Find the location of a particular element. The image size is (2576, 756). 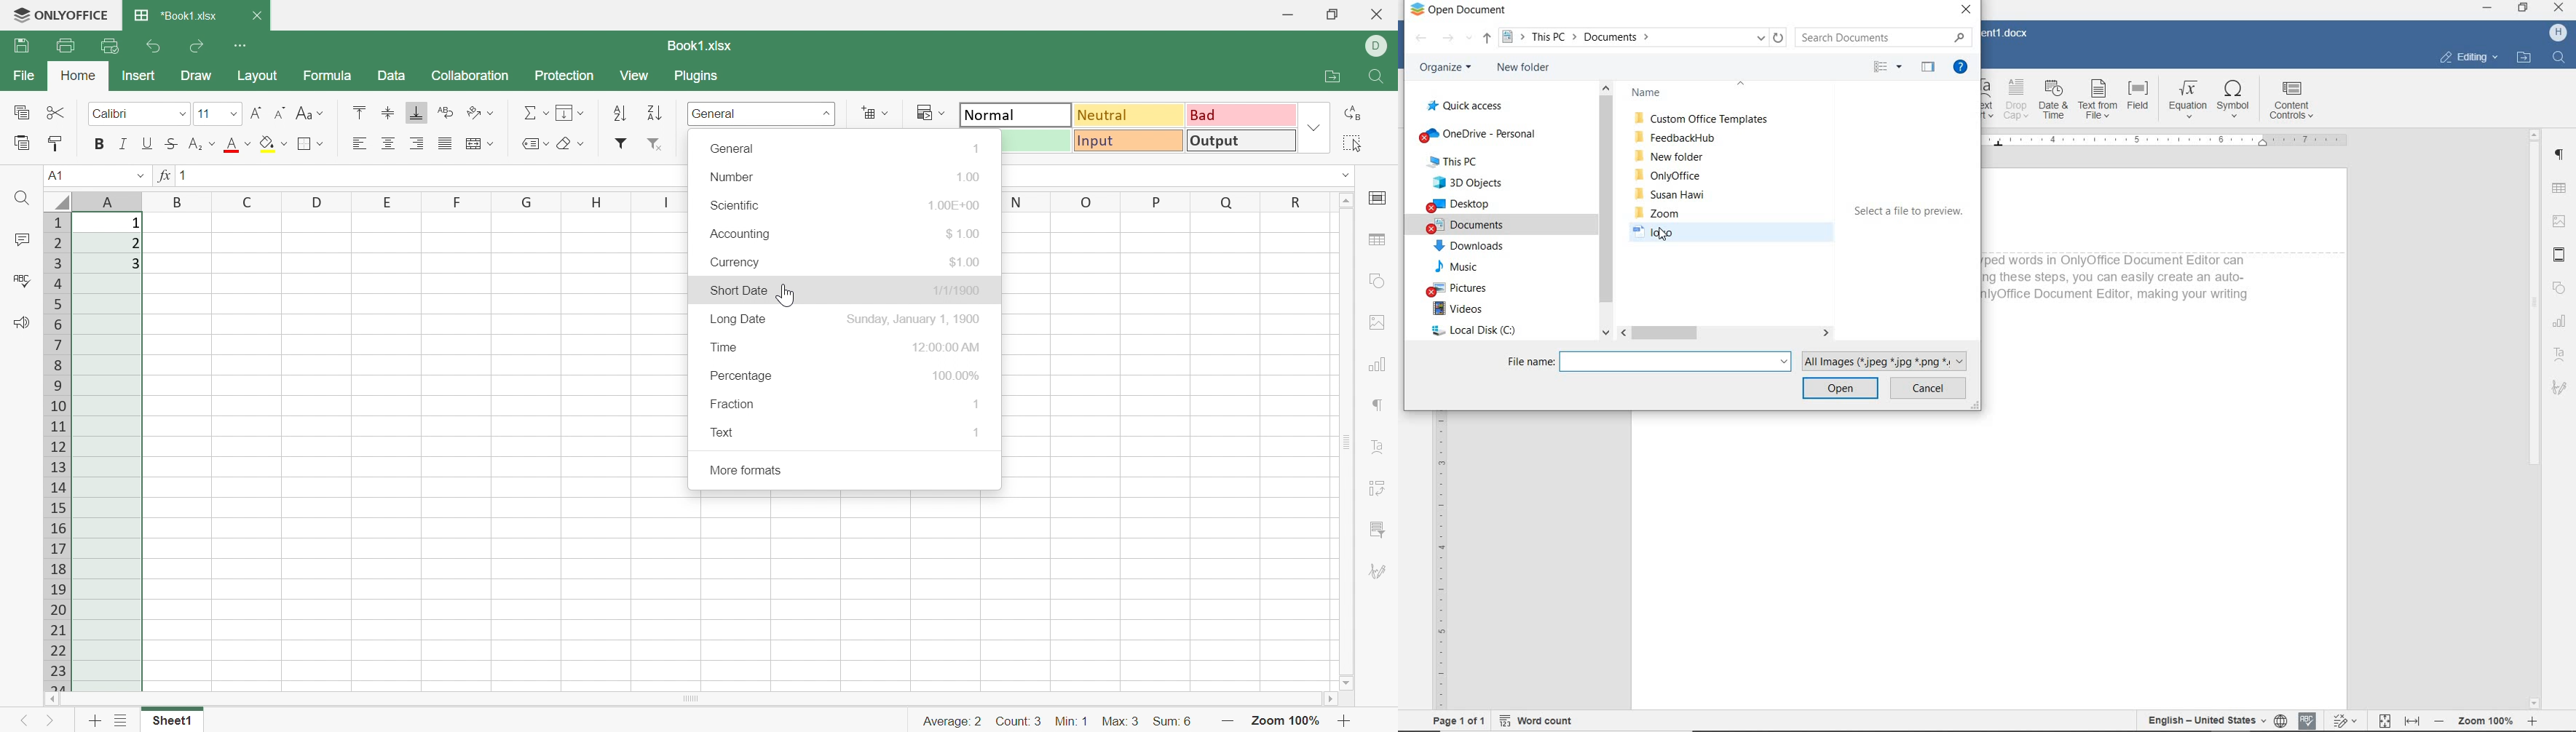

Find is located at coordinates (20, 199).